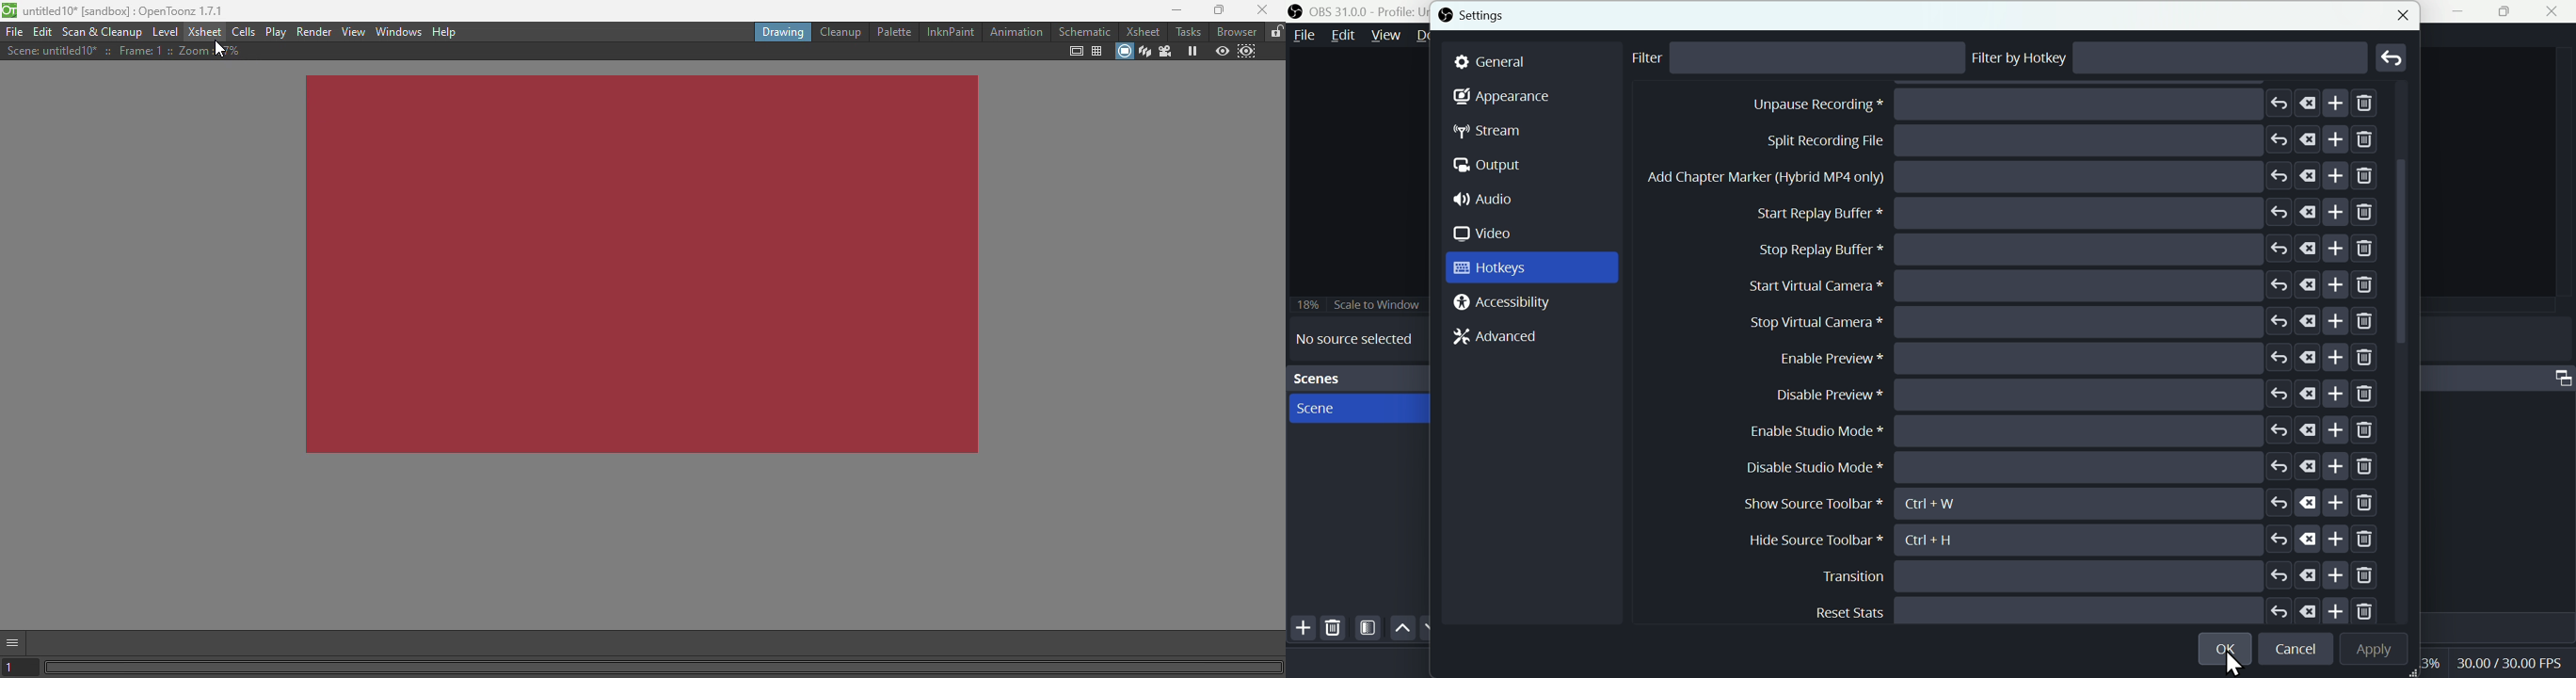 The image size is (2576, 700). Describe the element at coordinates (2031, 105) in the screenshot. I see `Stop streaming` at that location.